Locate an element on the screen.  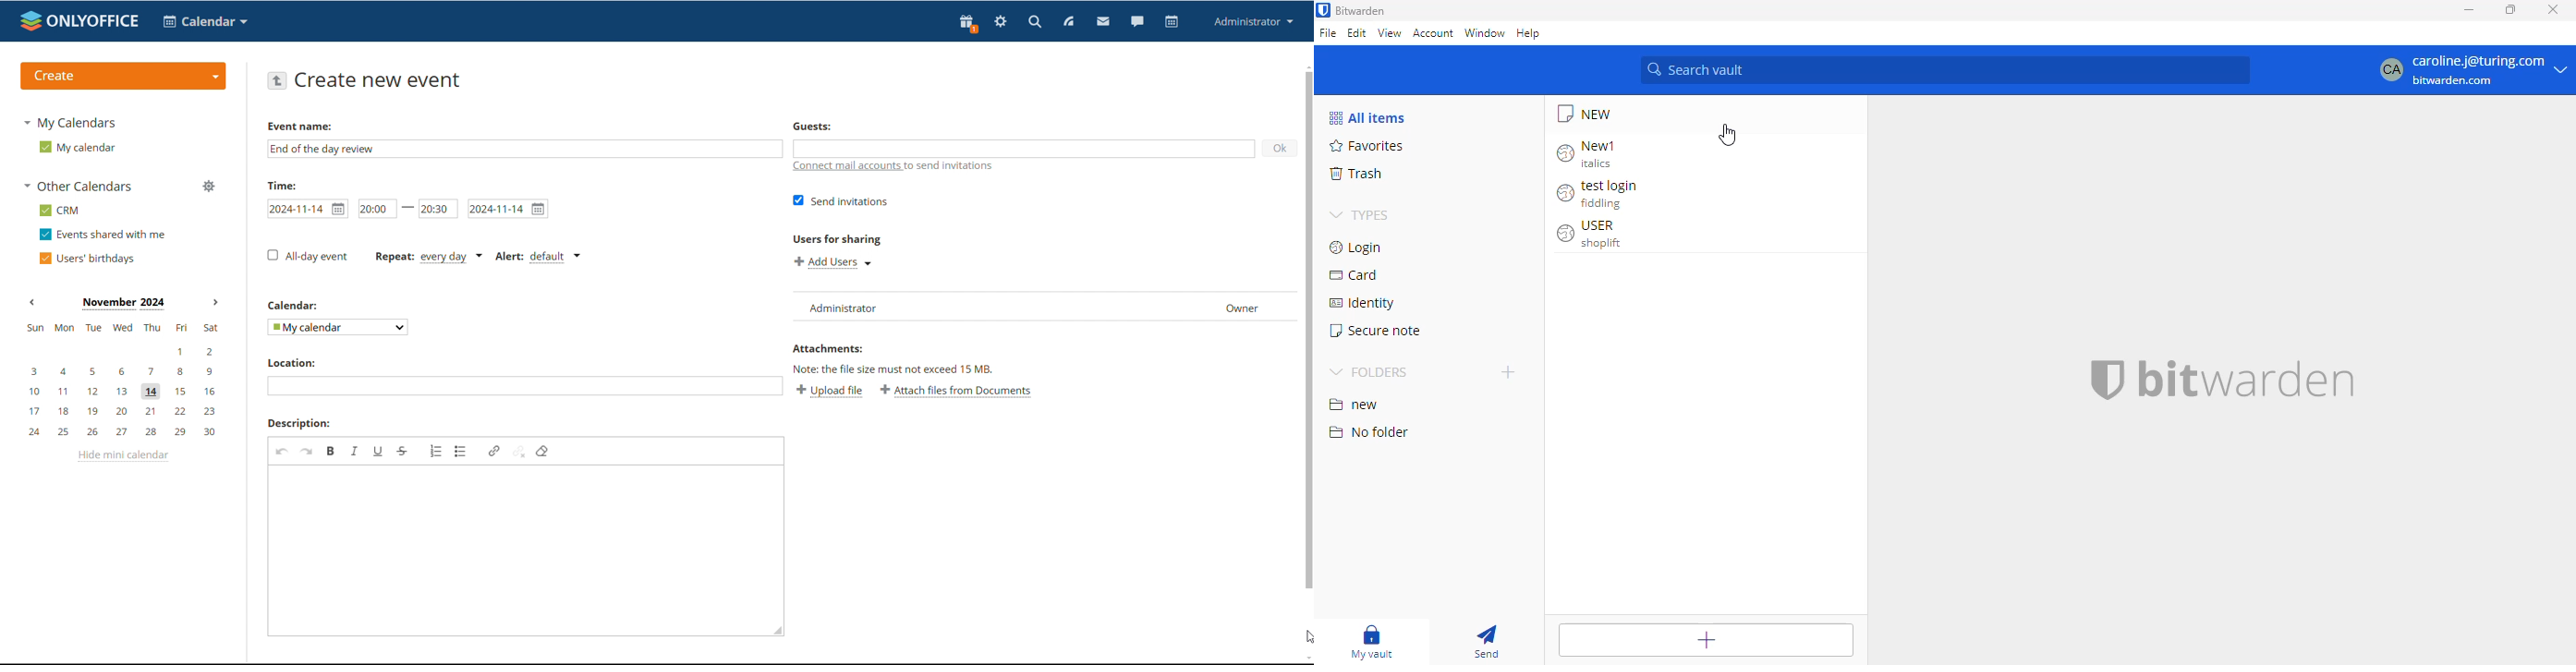
upload file is located at coordinates (830, 390).